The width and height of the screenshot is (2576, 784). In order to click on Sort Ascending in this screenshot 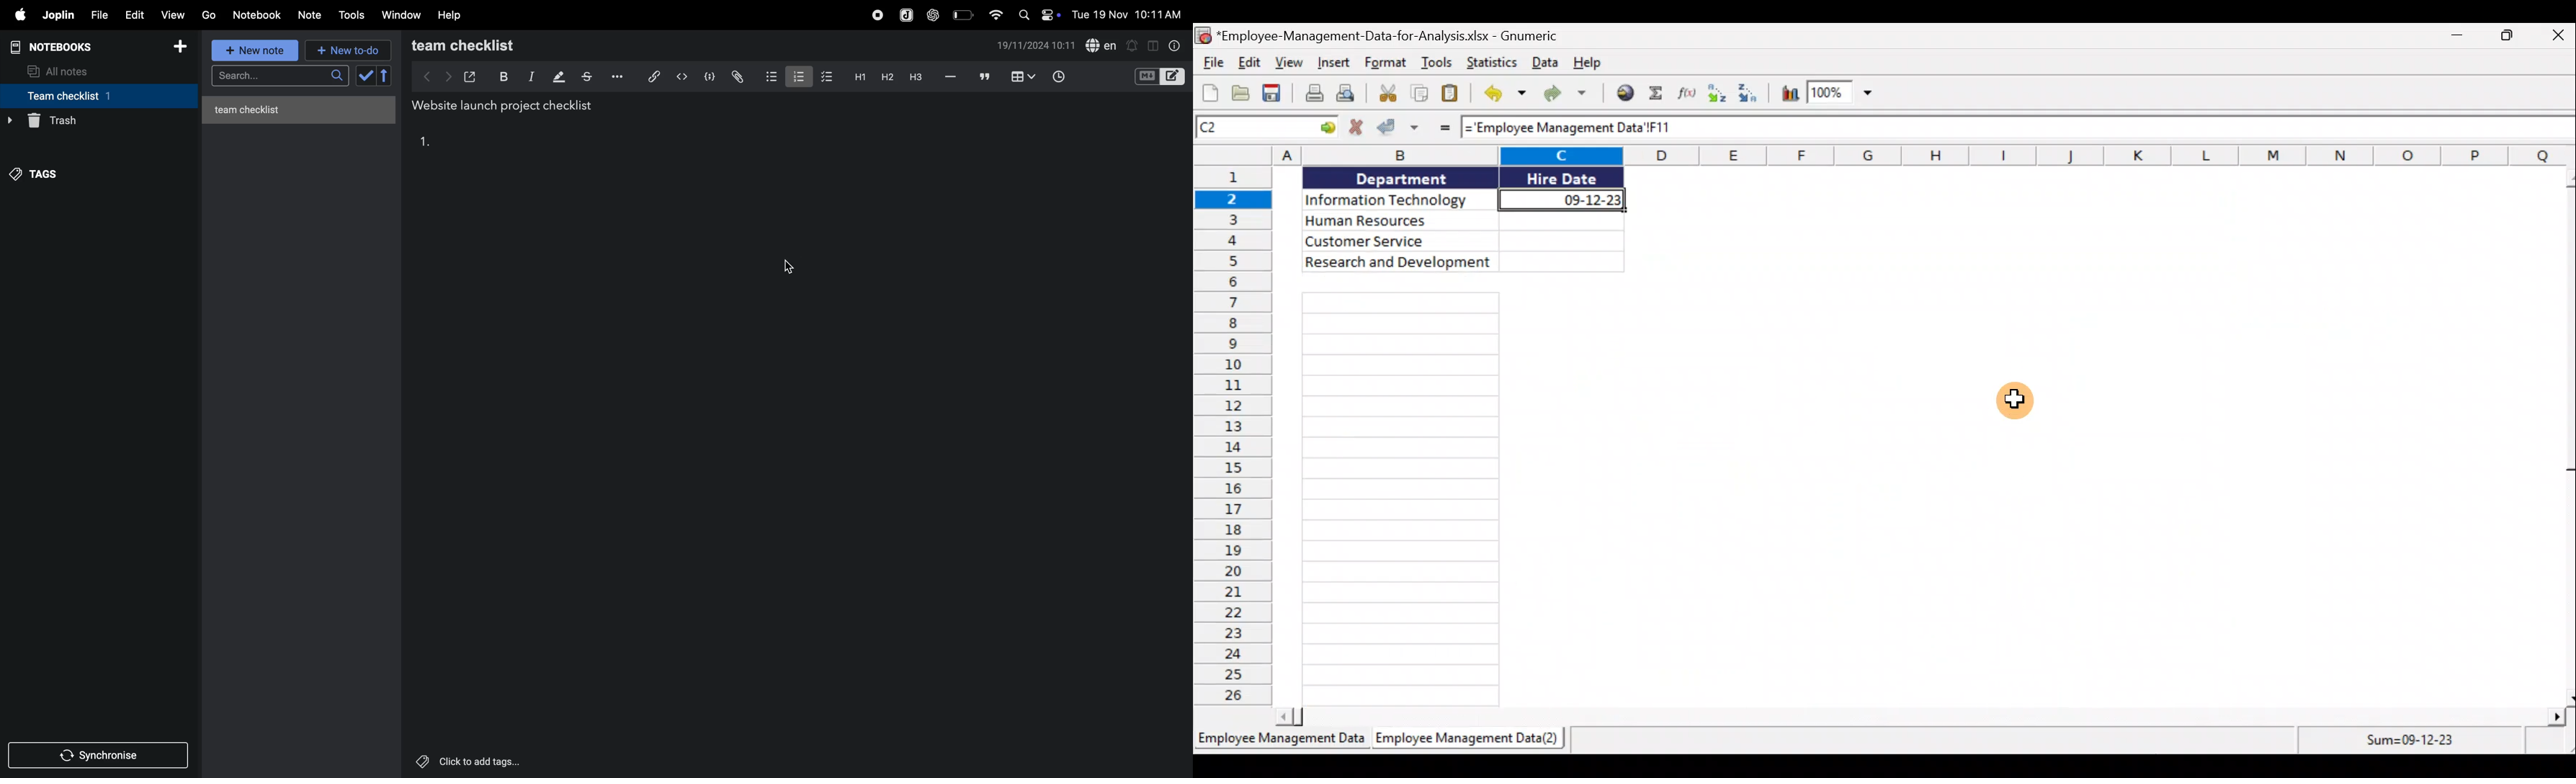, I will do `click(1719, 94)`.